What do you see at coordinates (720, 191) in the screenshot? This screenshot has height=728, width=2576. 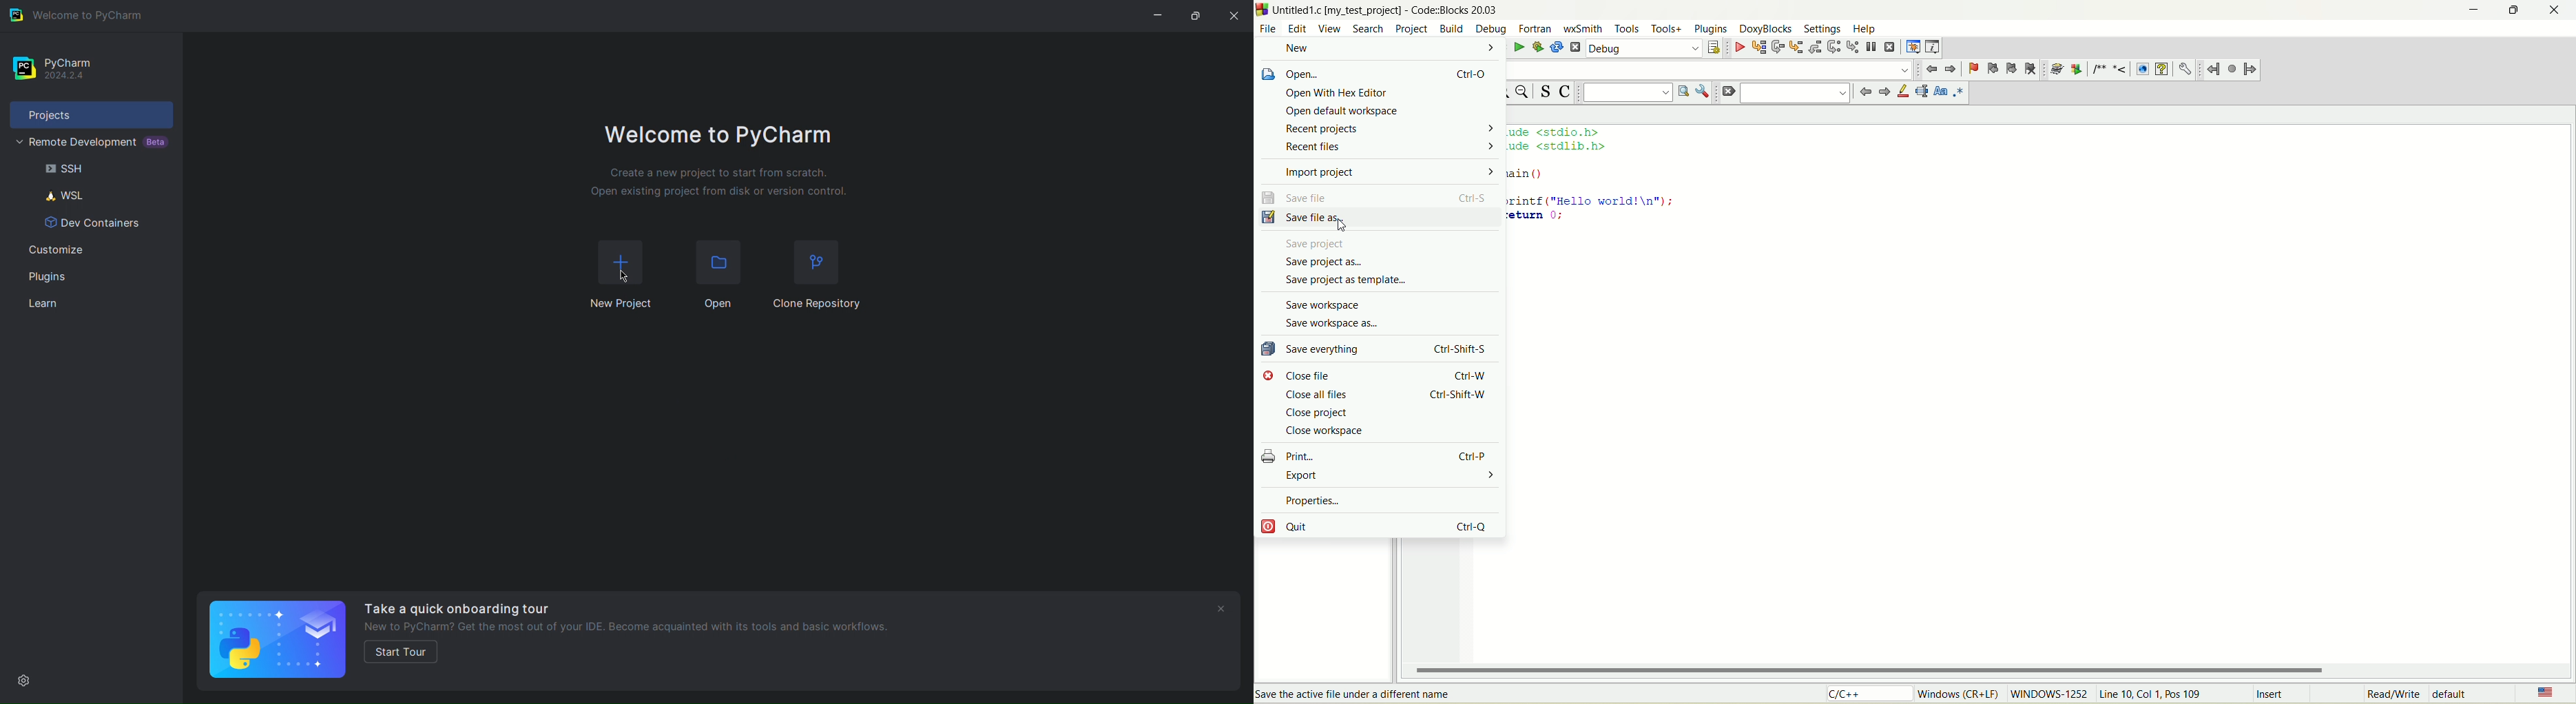 I see `Open existing project` at bounding box center [720, 191].